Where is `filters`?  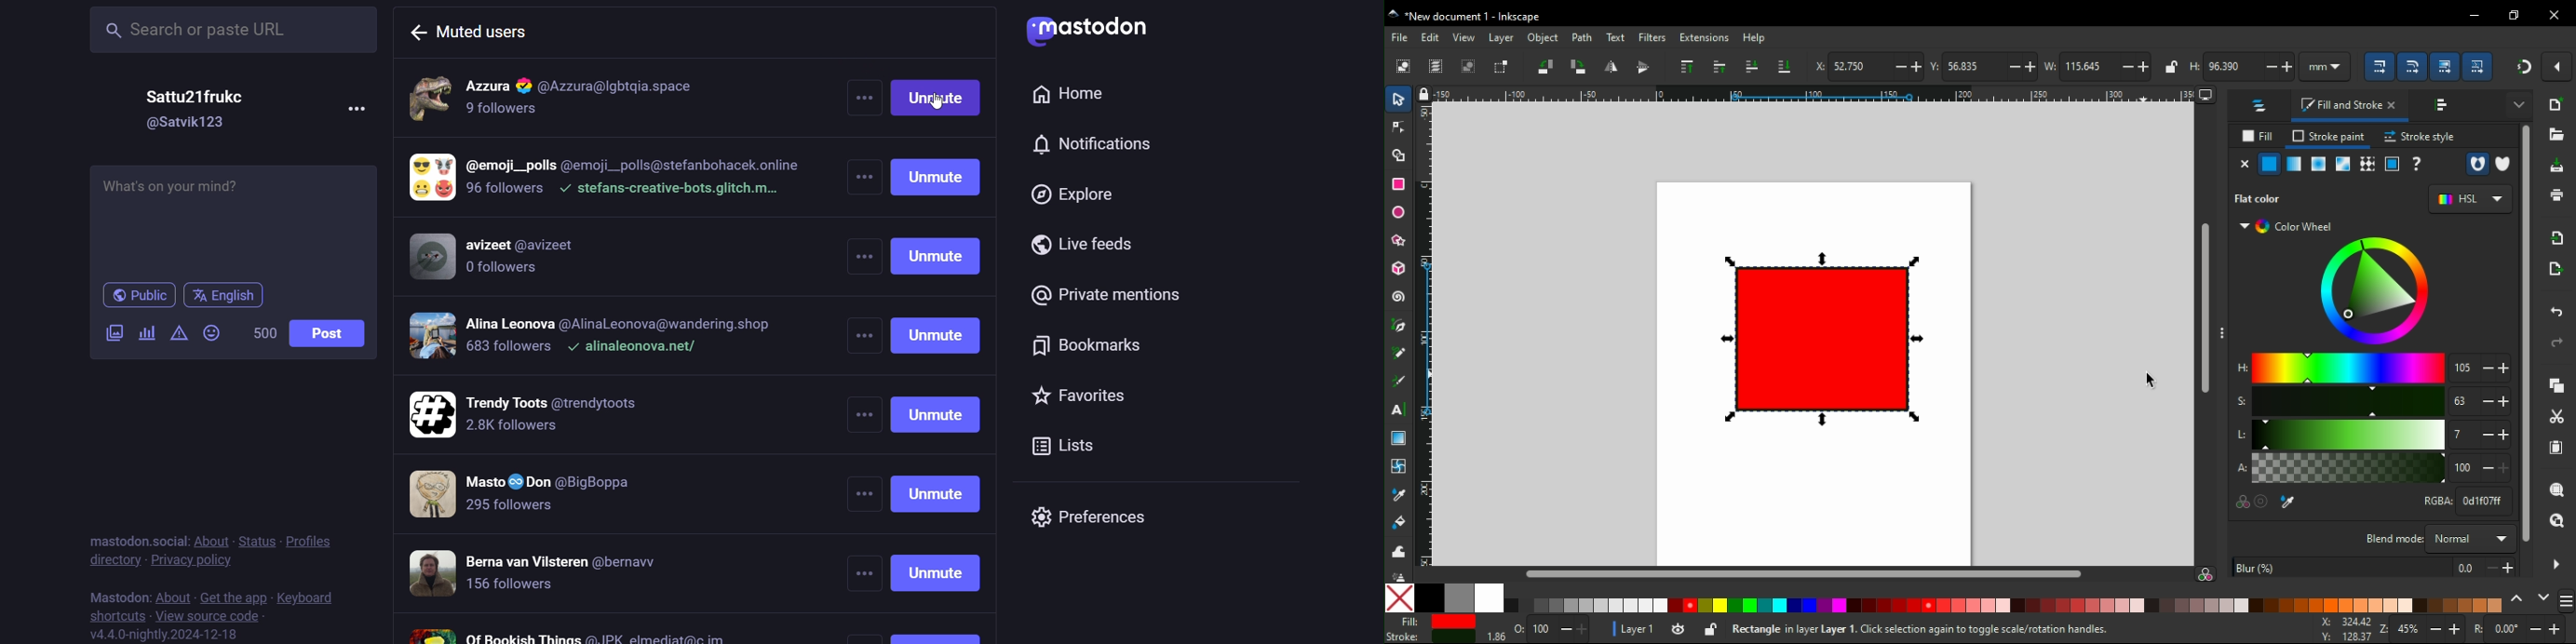
filters is located at coordinates (1652, 38).